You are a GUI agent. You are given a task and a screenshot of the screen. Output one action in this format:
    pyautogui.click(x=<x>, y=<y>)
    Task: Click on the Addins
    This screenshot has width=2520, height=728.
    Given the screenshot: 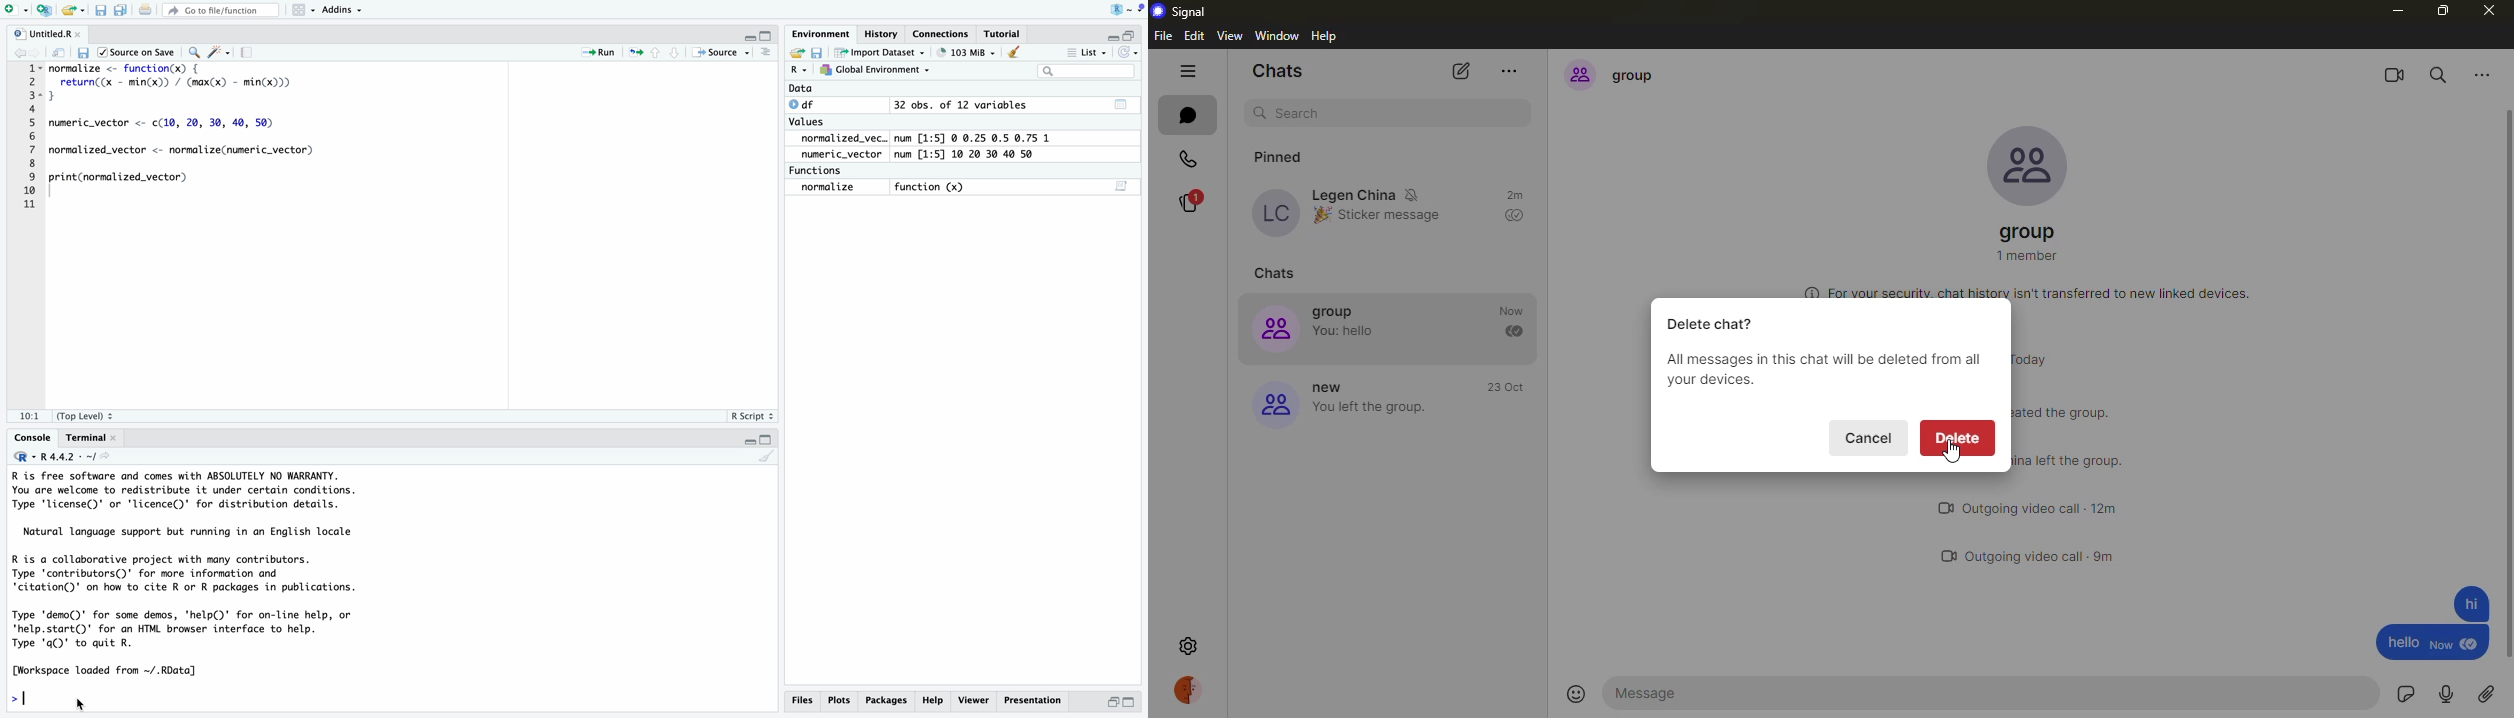 What is the action you would take?
    pyautogui.click(x=348, y=12)
    